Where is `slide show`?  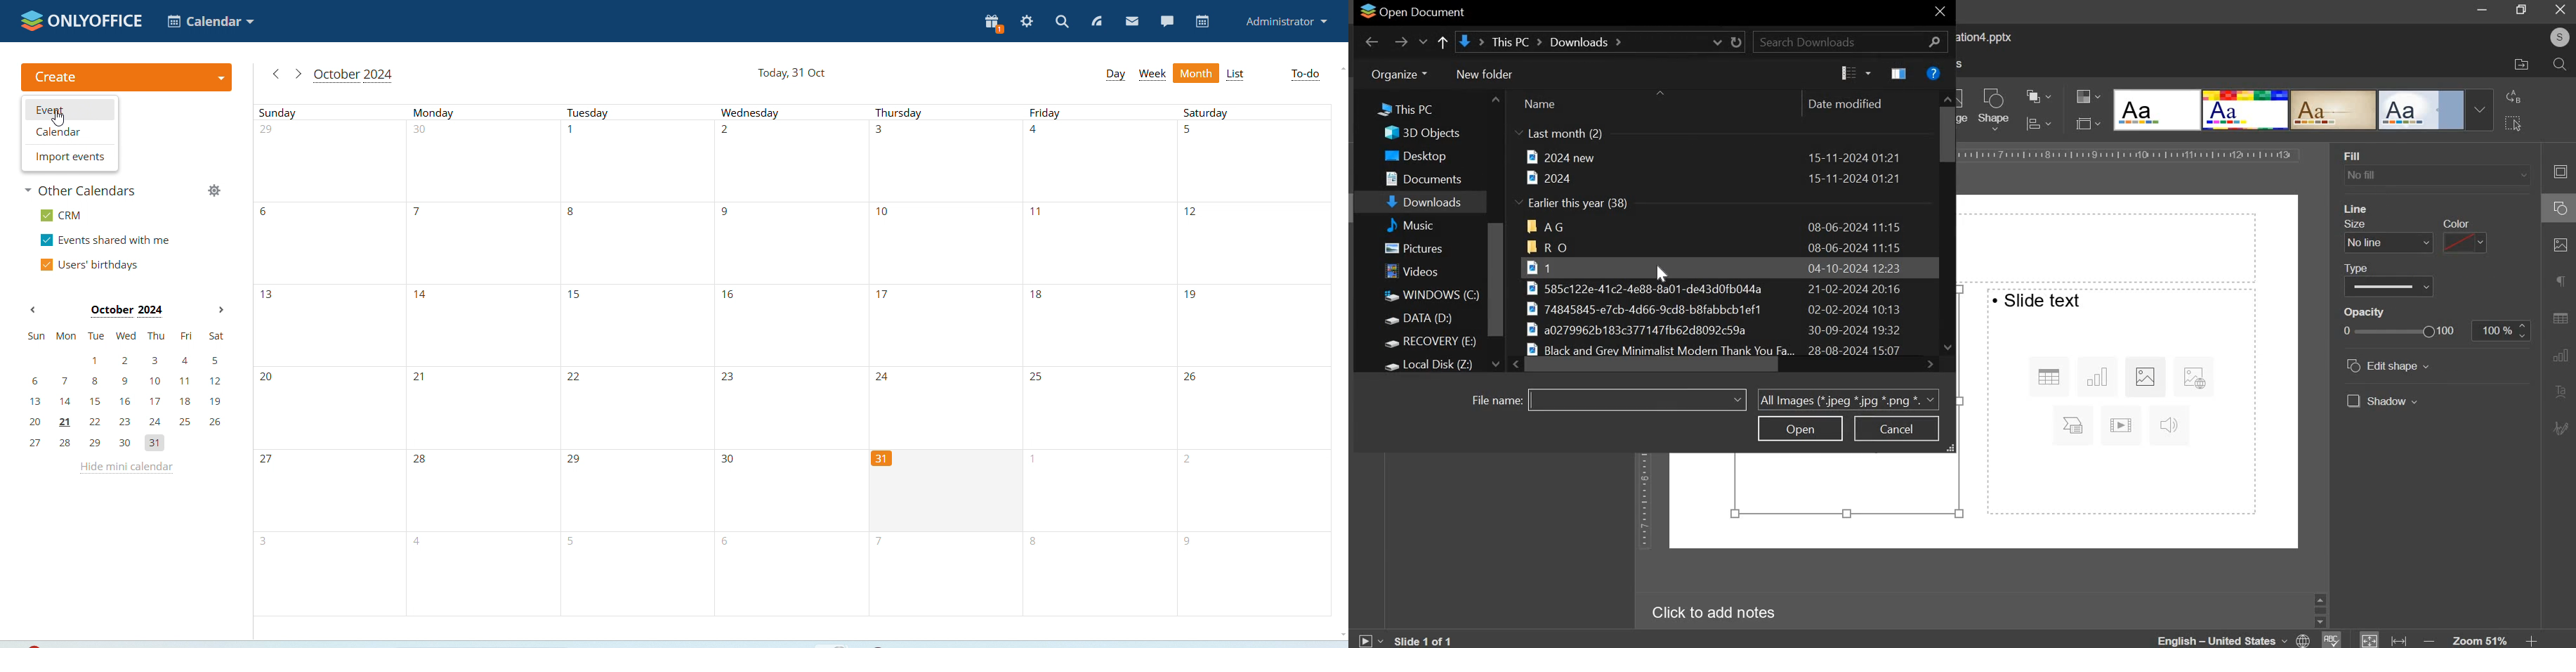
slide show is located at coordinates (1369, 638).